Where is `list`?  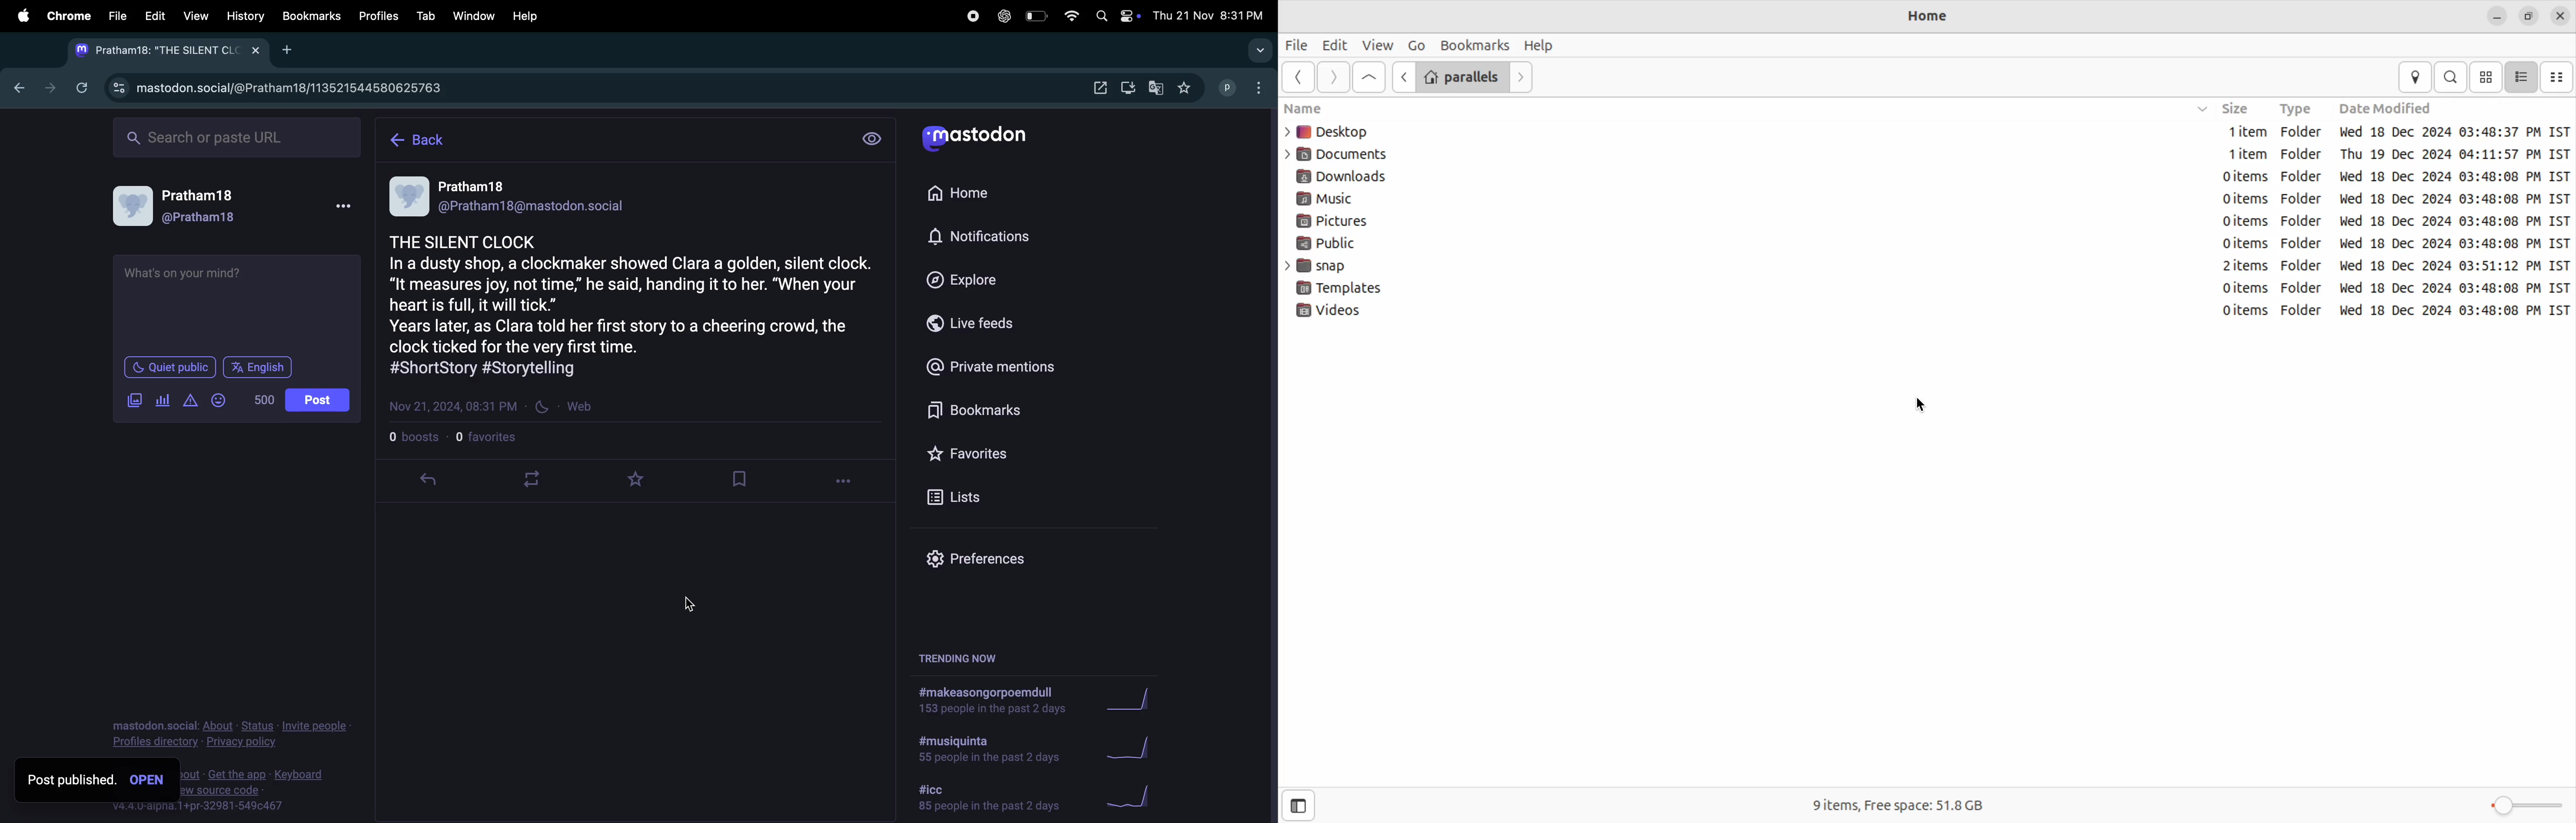 list is located at coordinates (981, 501).